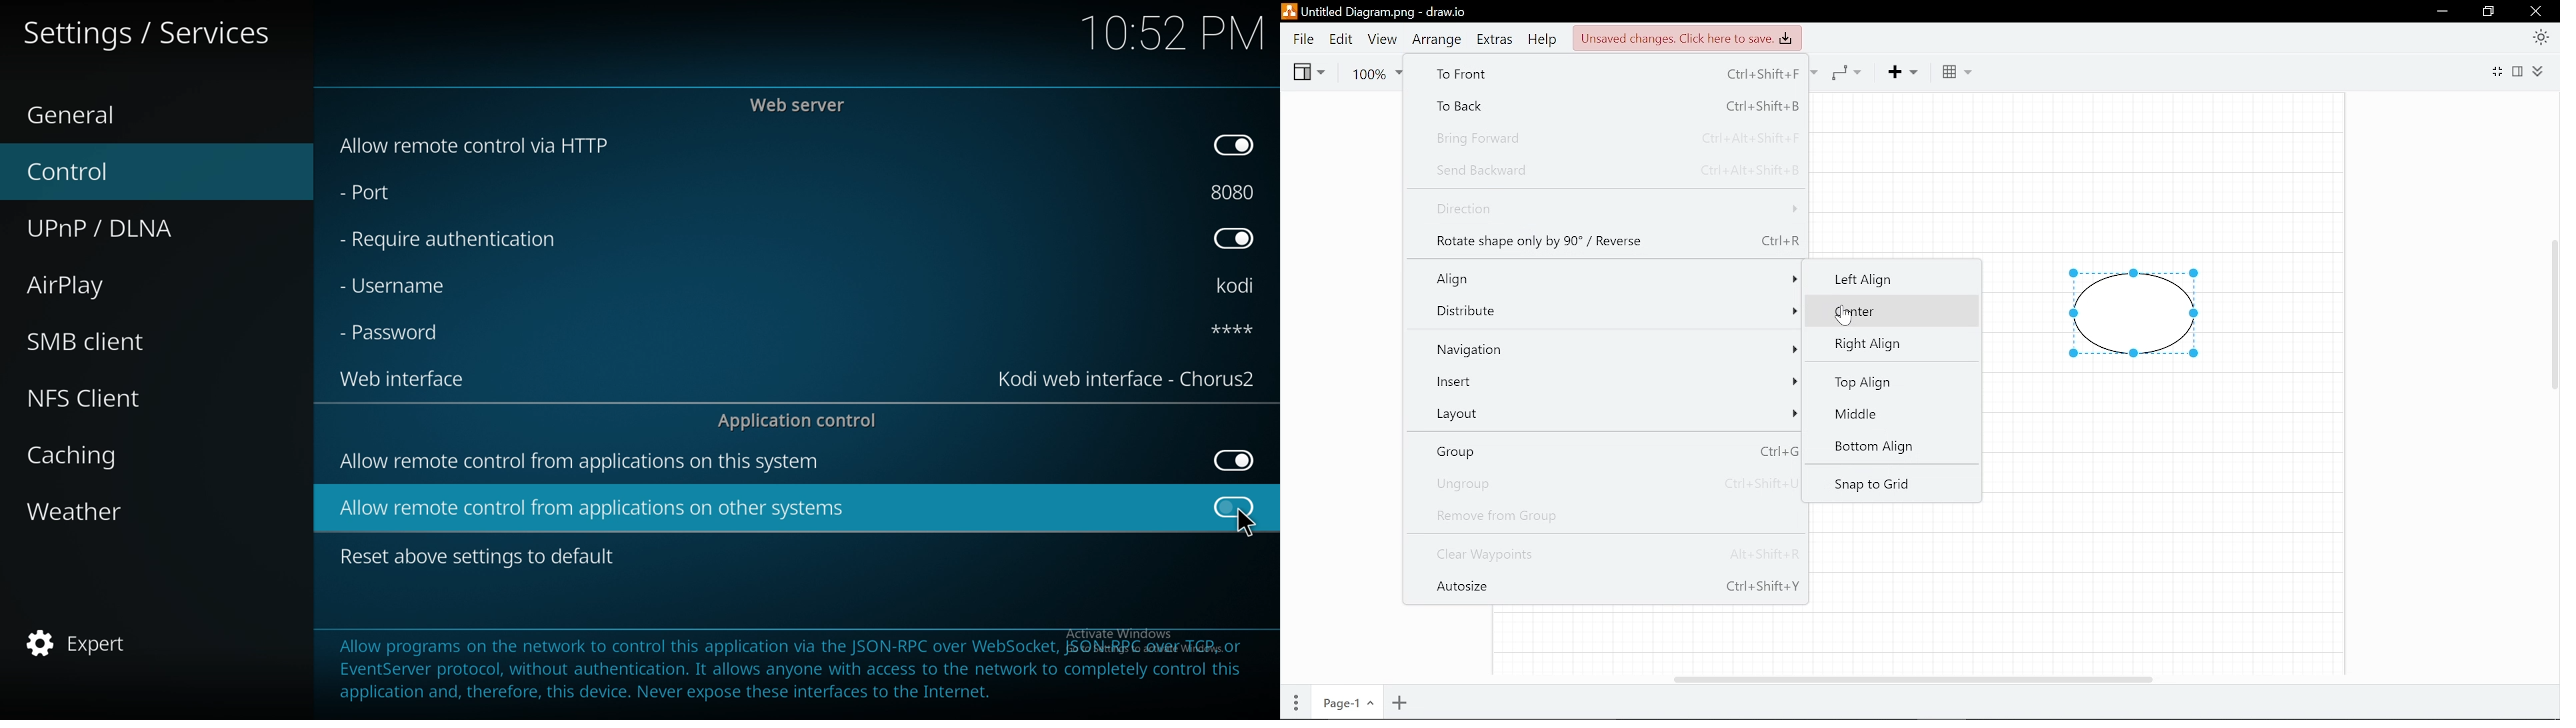 The image size is (2576, 728). Describe the element at coordinates (398, 195) in the screenshot. I see `port` at that location.